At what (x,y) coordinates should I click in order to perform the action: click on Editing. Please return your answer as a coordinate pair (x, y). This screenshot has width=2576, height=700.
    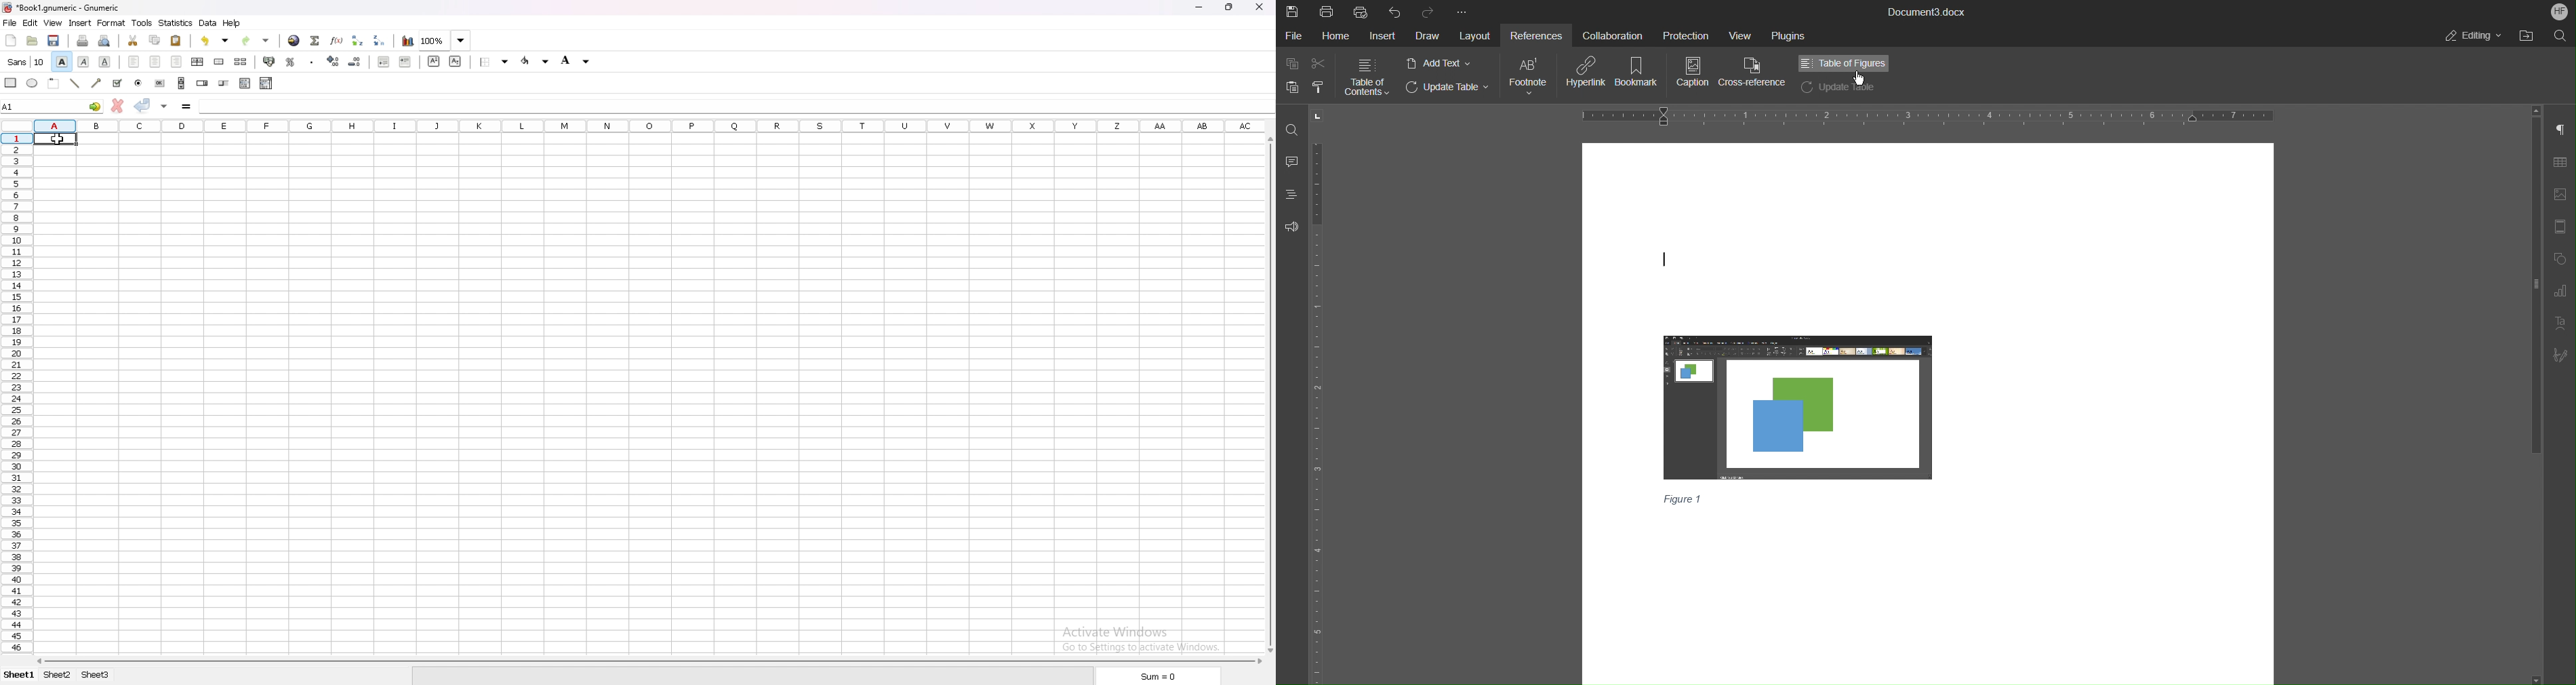
    Looking at the image, I should click on (2473, 36).